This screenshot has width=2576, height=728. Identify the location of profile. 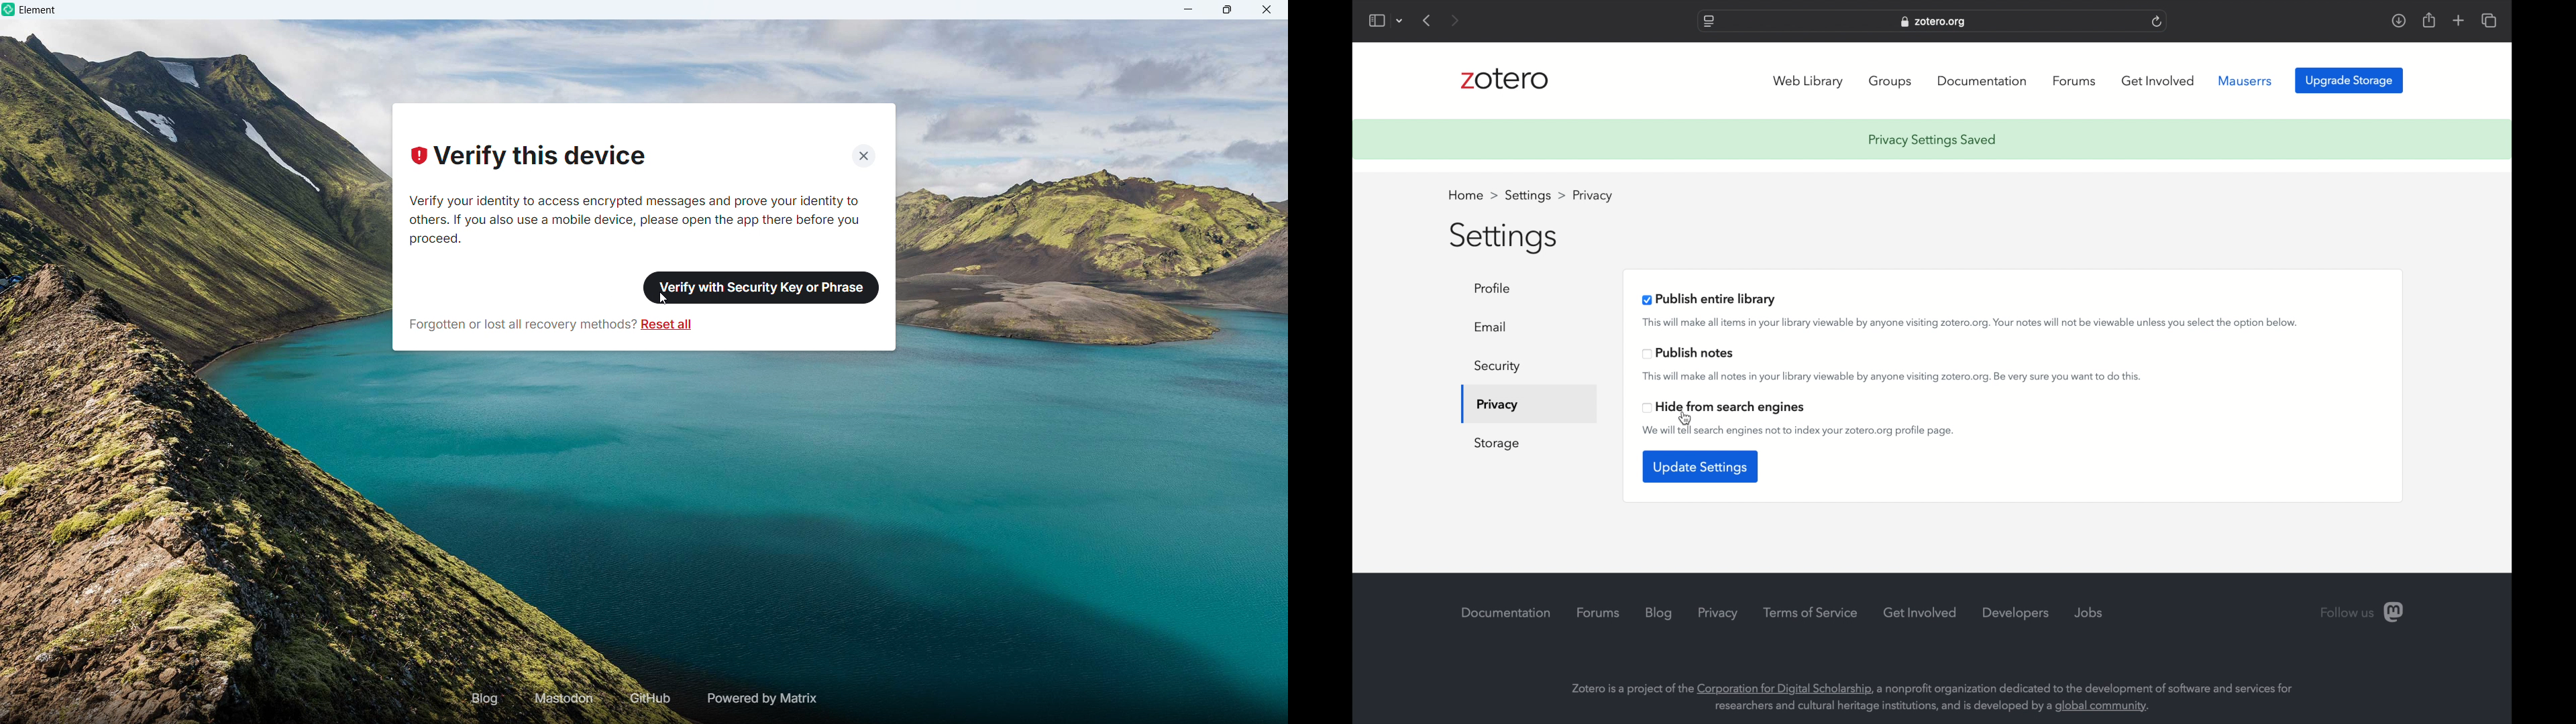
(1593, 196).